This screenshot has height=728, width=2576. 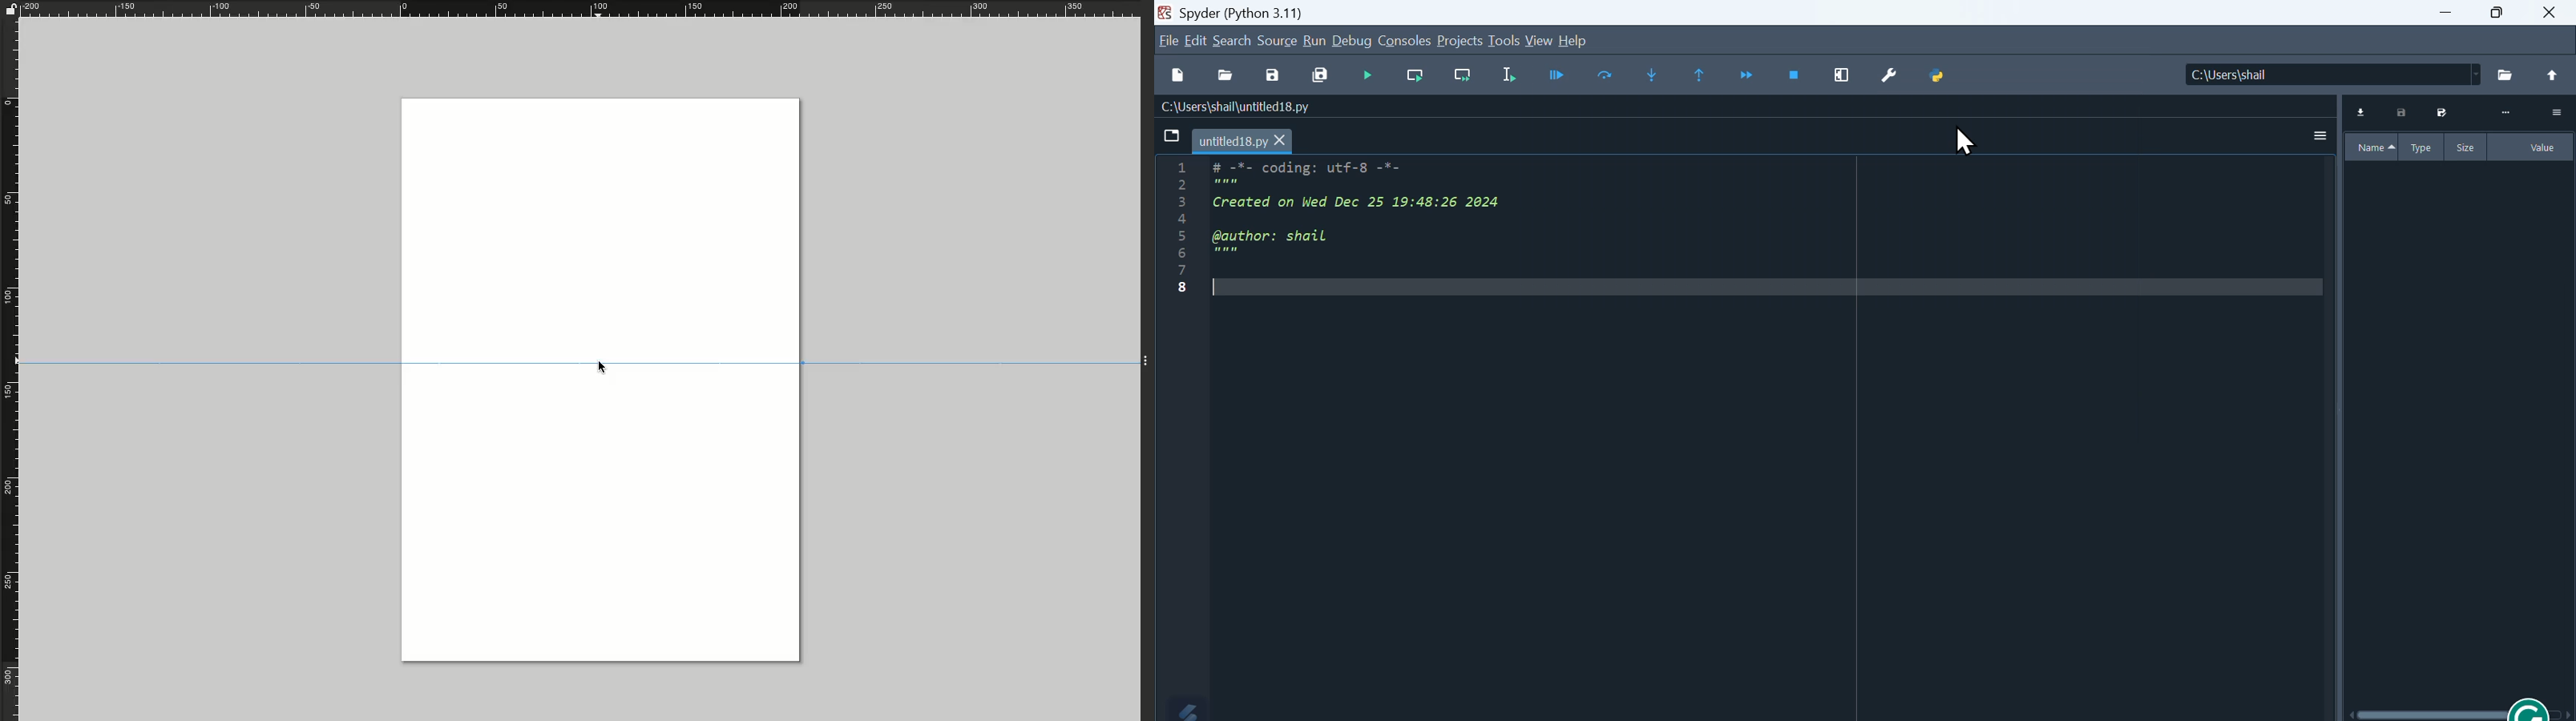 What do you see at coordinates (1895, 78) in the screenshot?
I see `Preferences` at bounding box center [1895, 78].